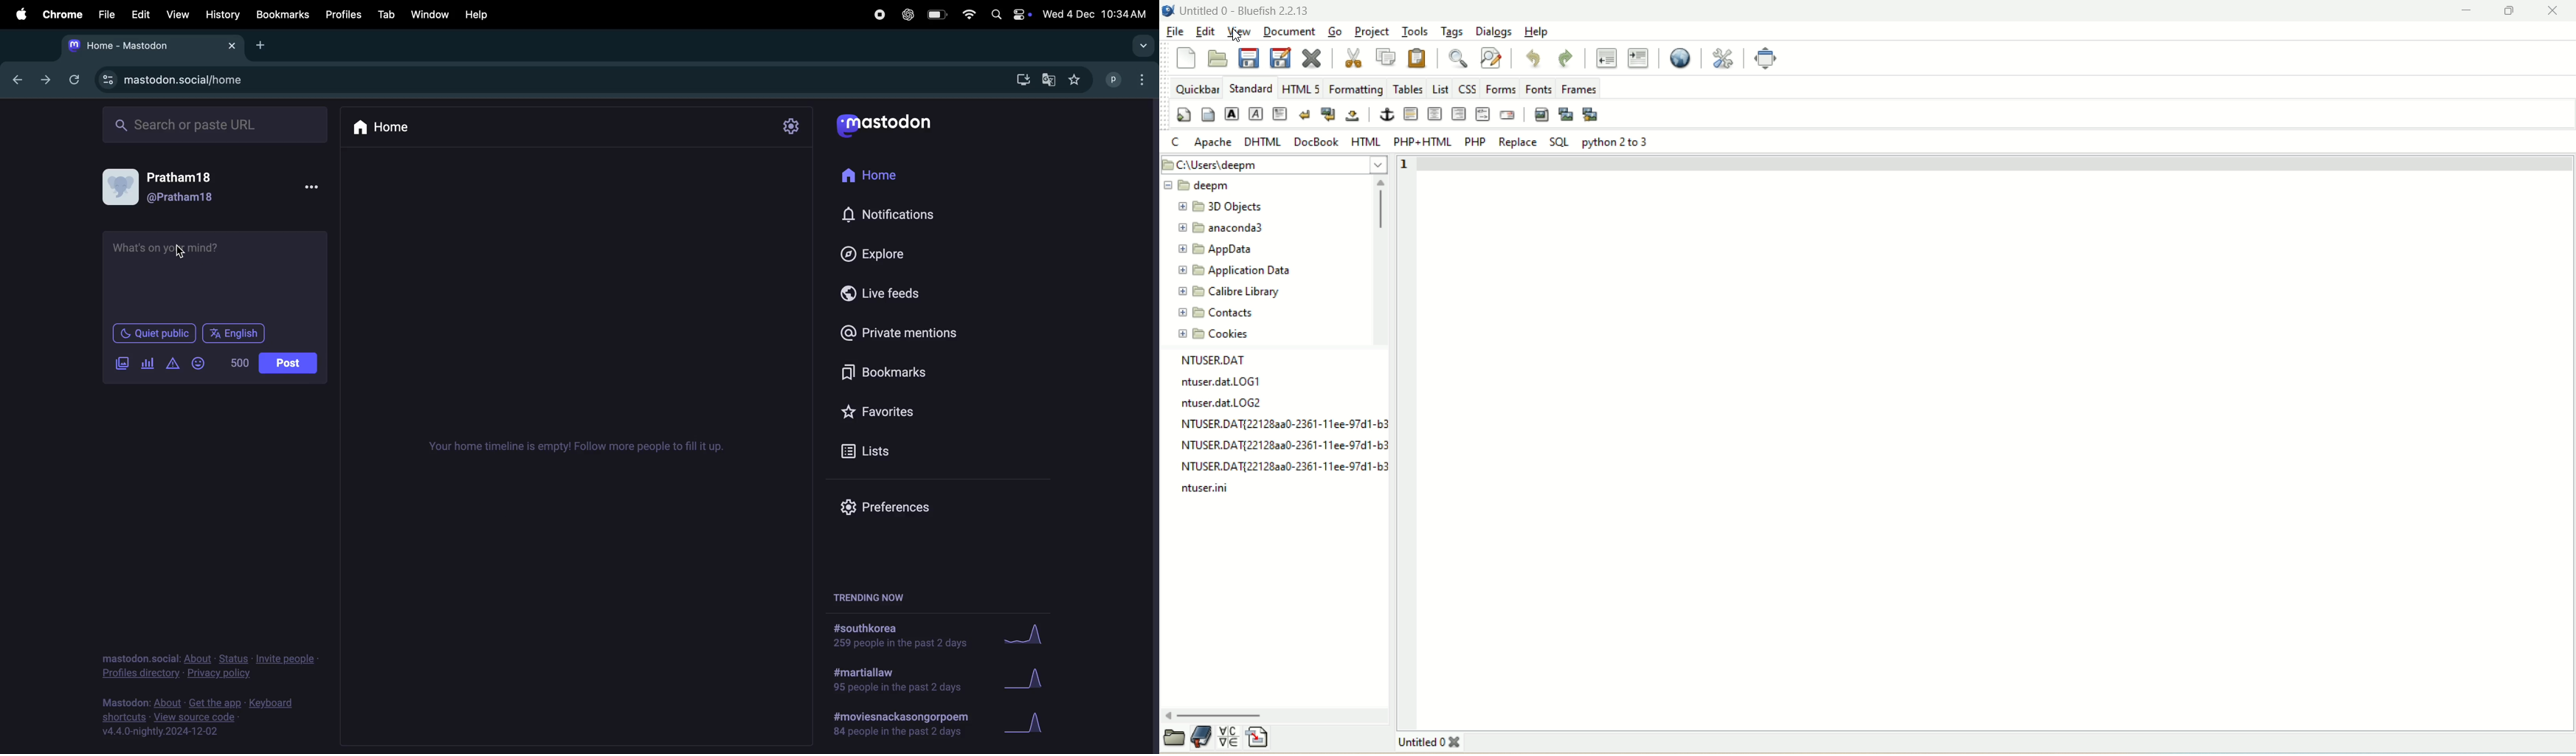 Image resolution: width=2576 pixels, height=756 pixels. What do you see at coordinates (181, 253) in the screenshot?
I see `cursor` at bounding box center [181, 253].